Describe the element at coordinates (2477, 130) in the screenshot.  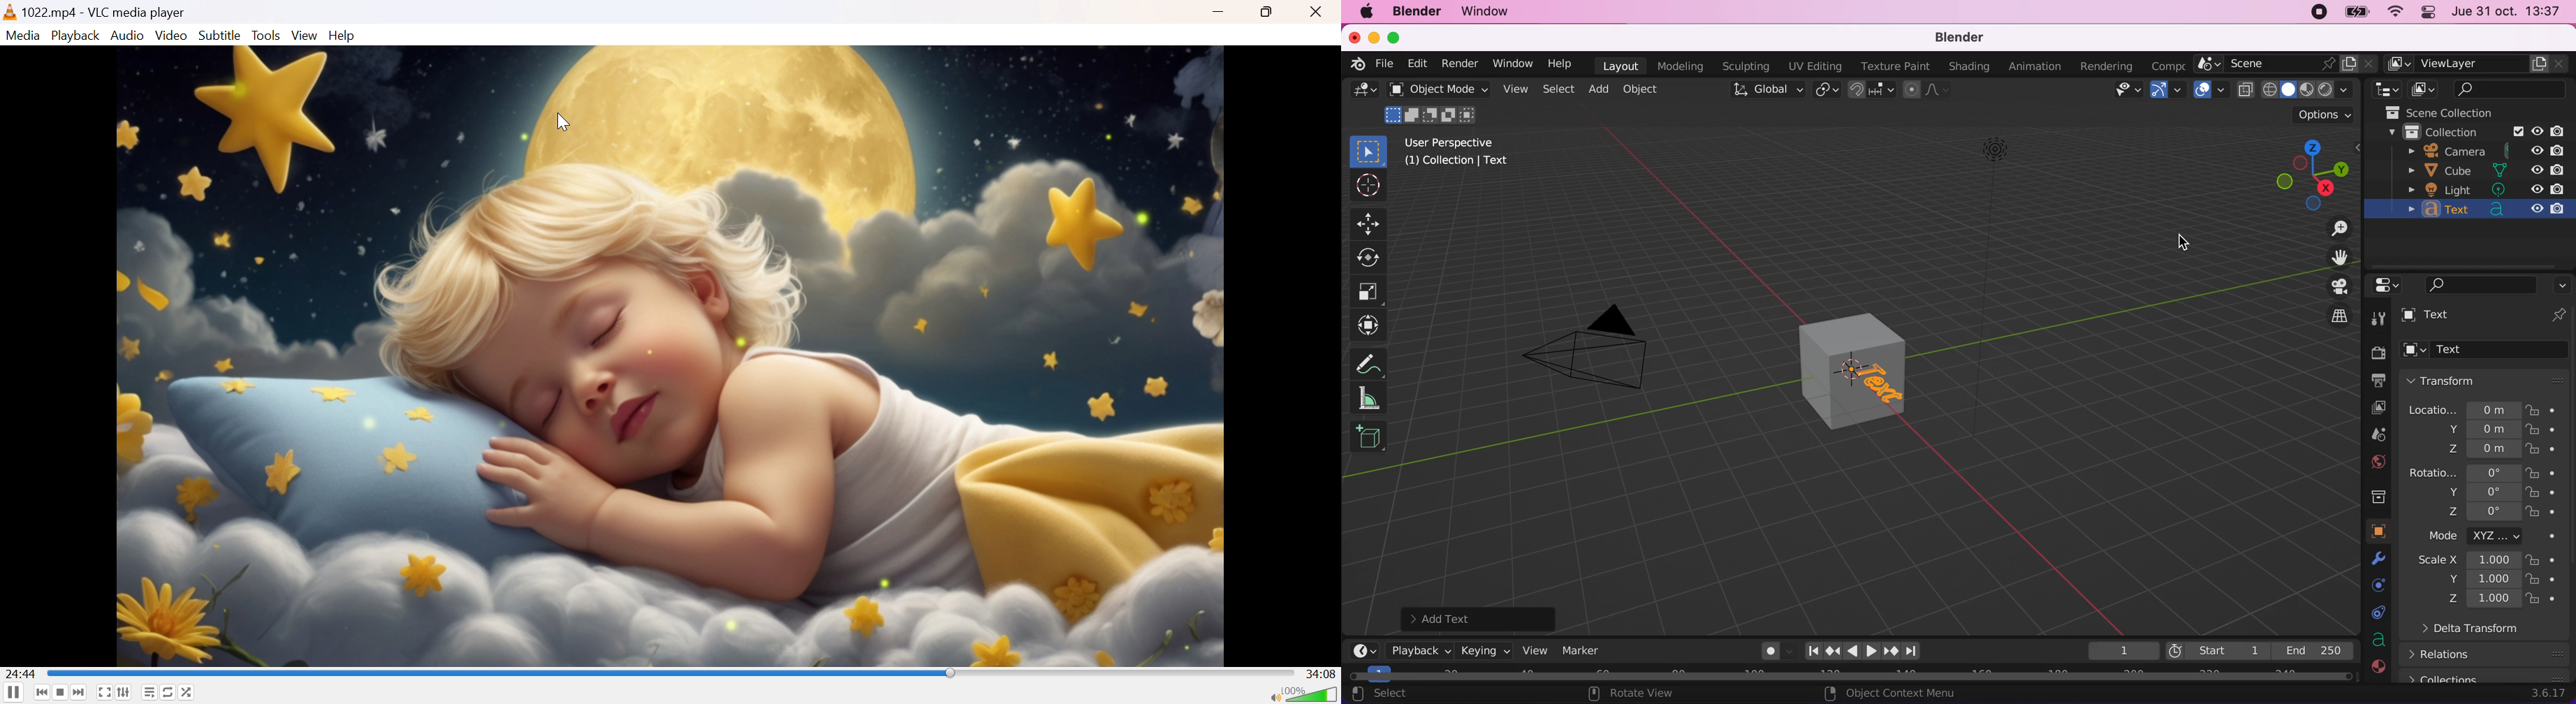
I see `collection` at that location.